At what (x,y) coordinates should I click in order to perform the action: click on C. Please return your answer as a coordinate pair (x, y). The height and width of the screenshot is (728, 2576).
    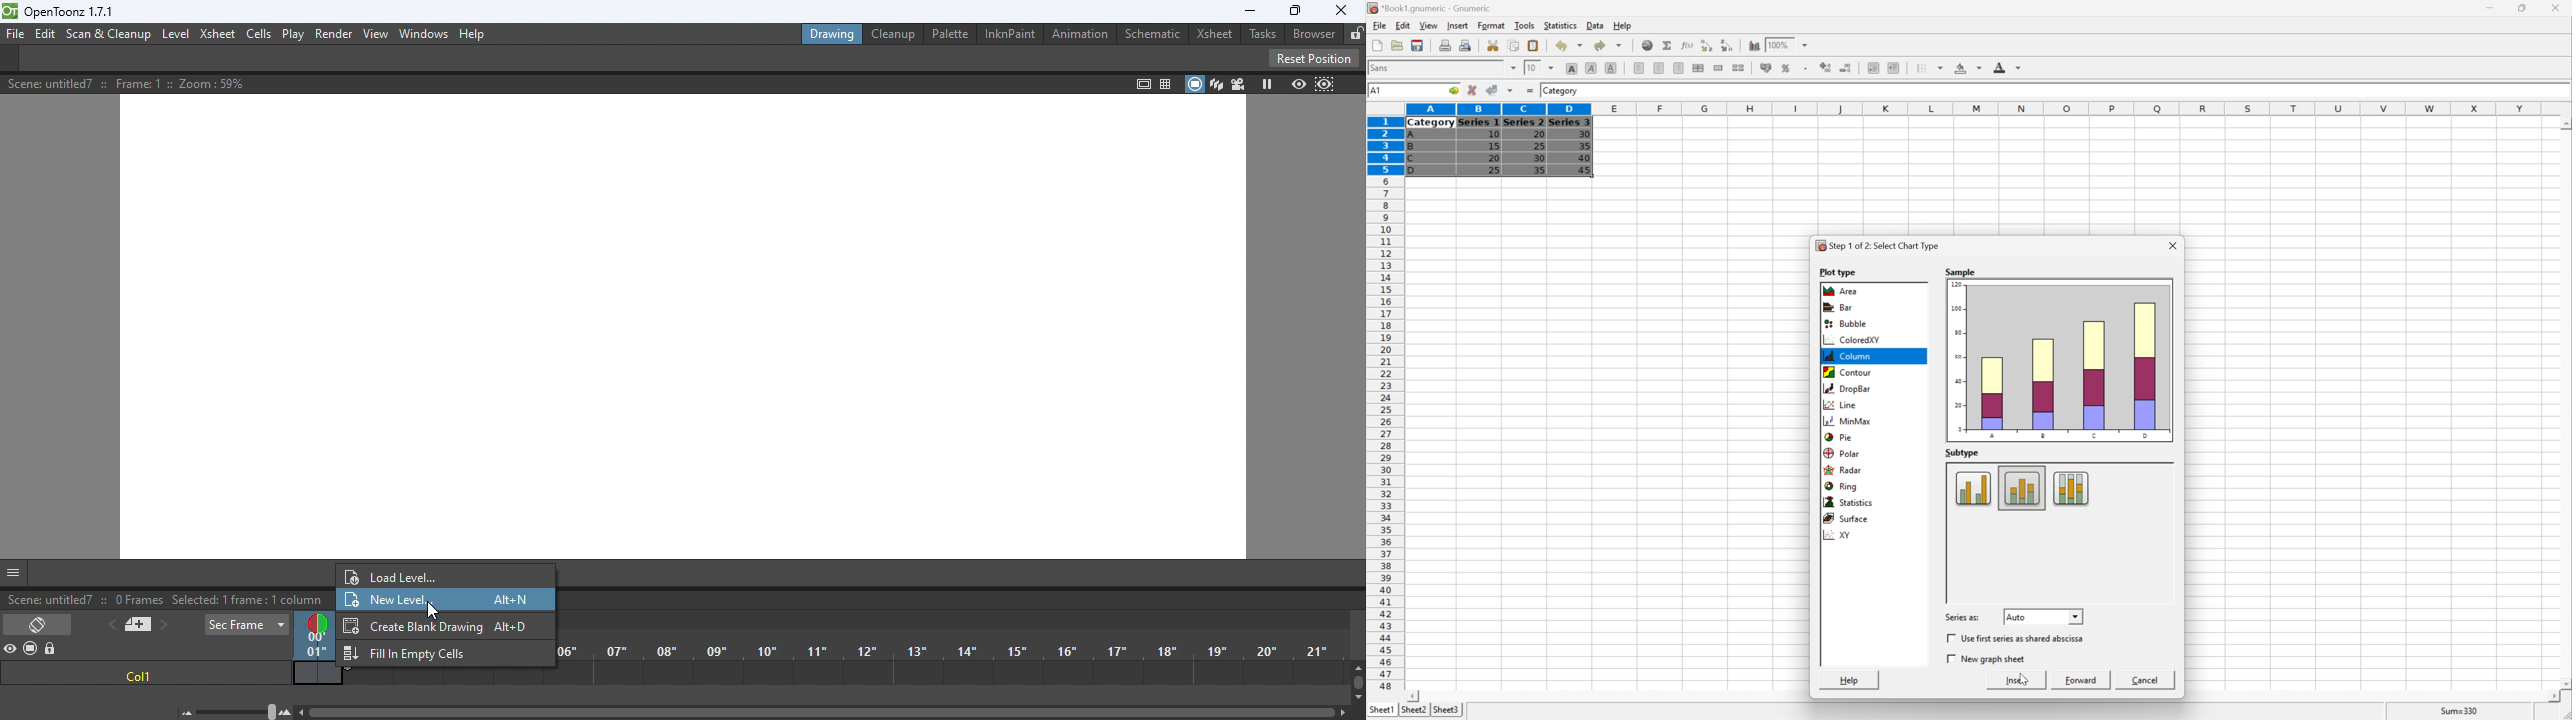
    Looking at the image, I should click on (1411, 159).